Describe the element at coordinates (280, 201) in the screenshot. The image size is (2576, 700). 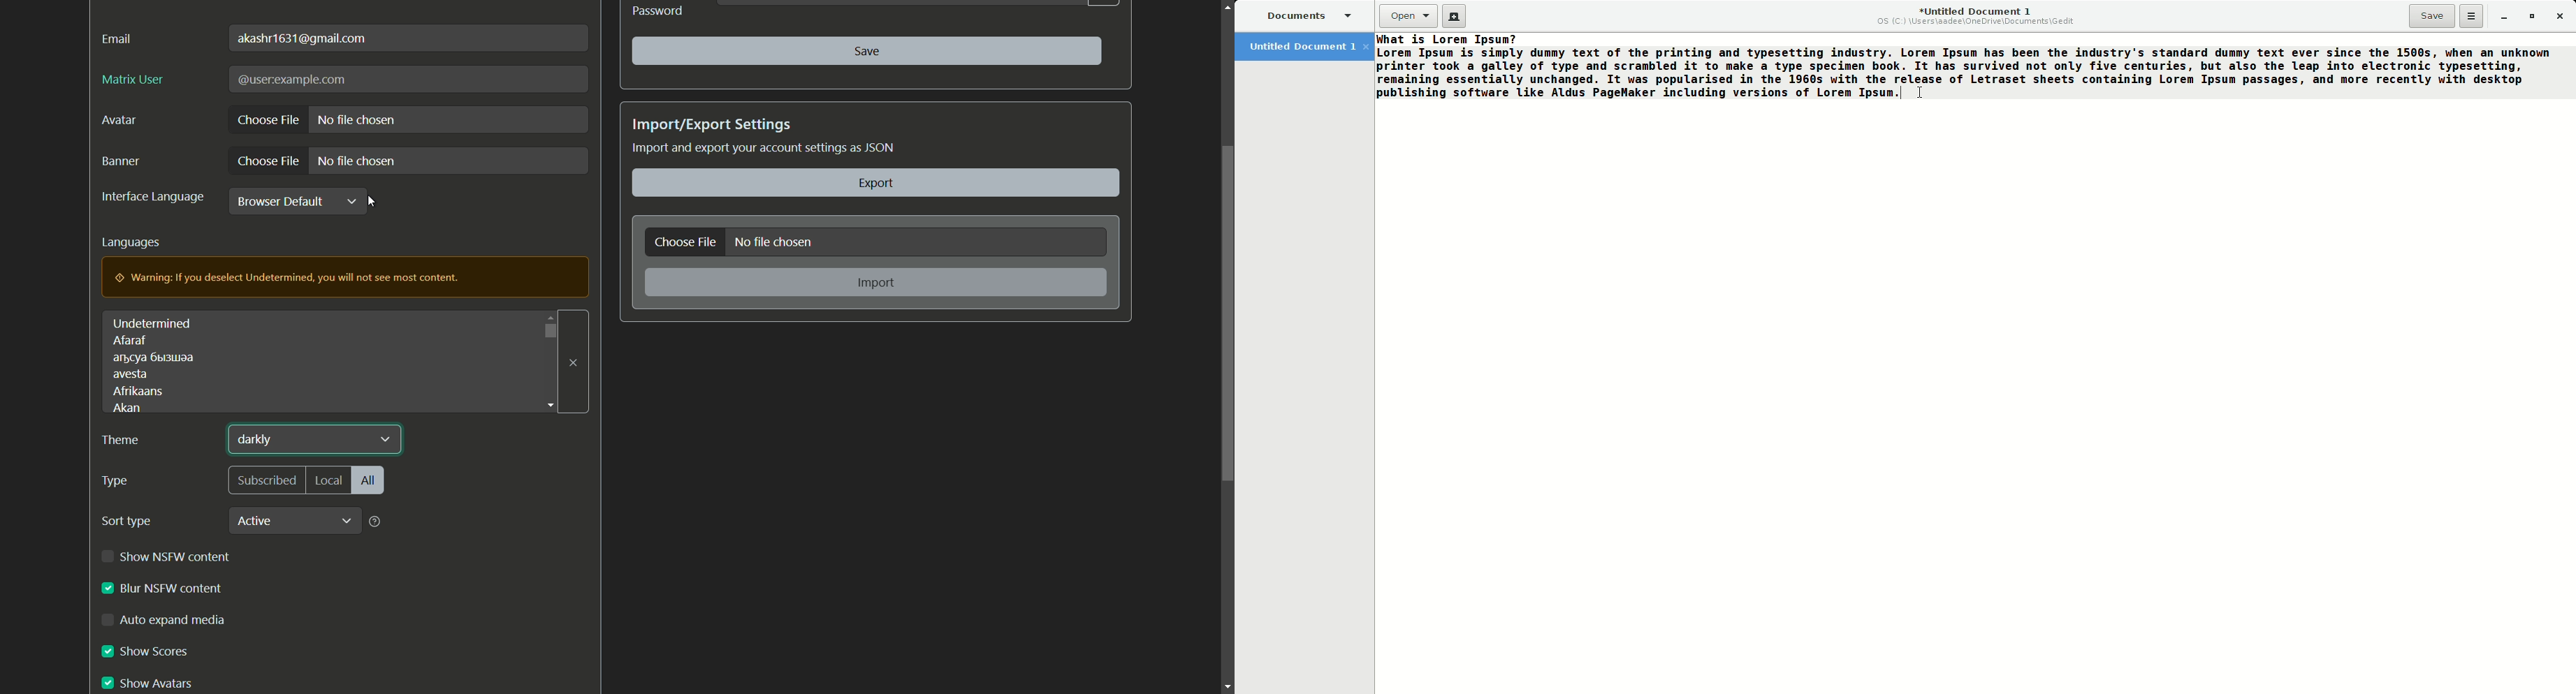
I see `browser default` at that location.